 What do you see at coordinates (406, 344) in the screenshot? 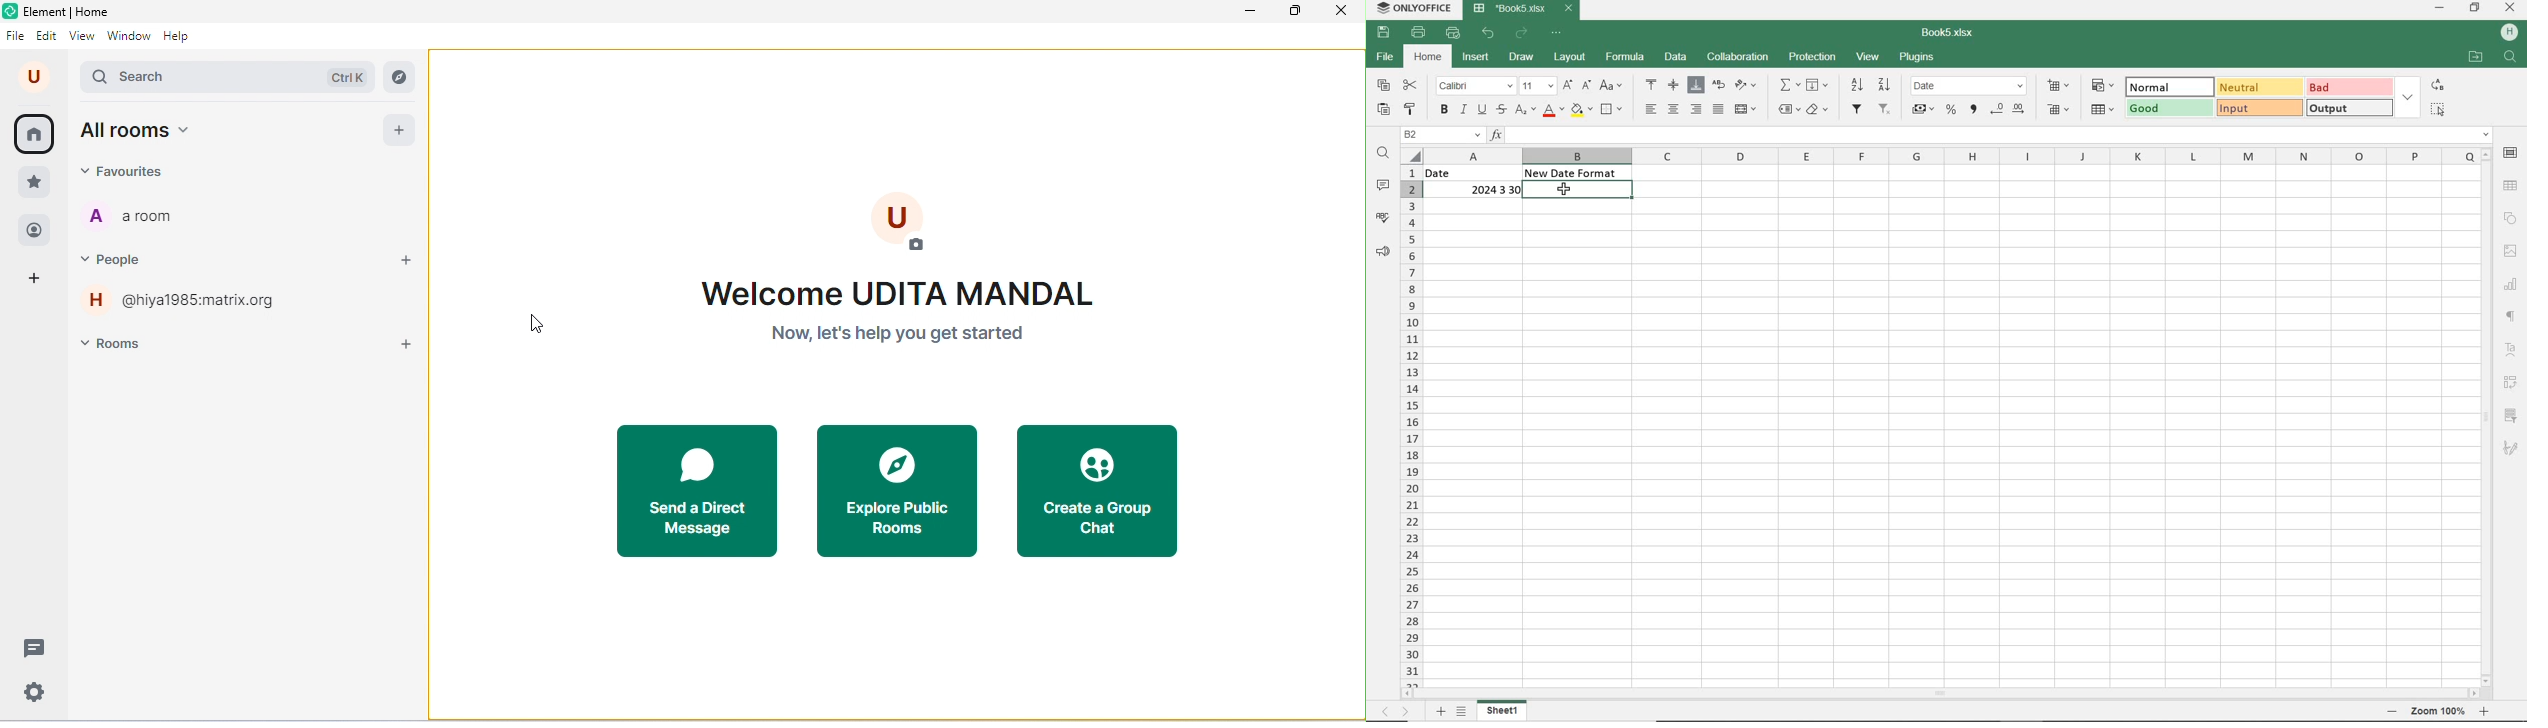
I see `add room` at bounding box center [406, 344].